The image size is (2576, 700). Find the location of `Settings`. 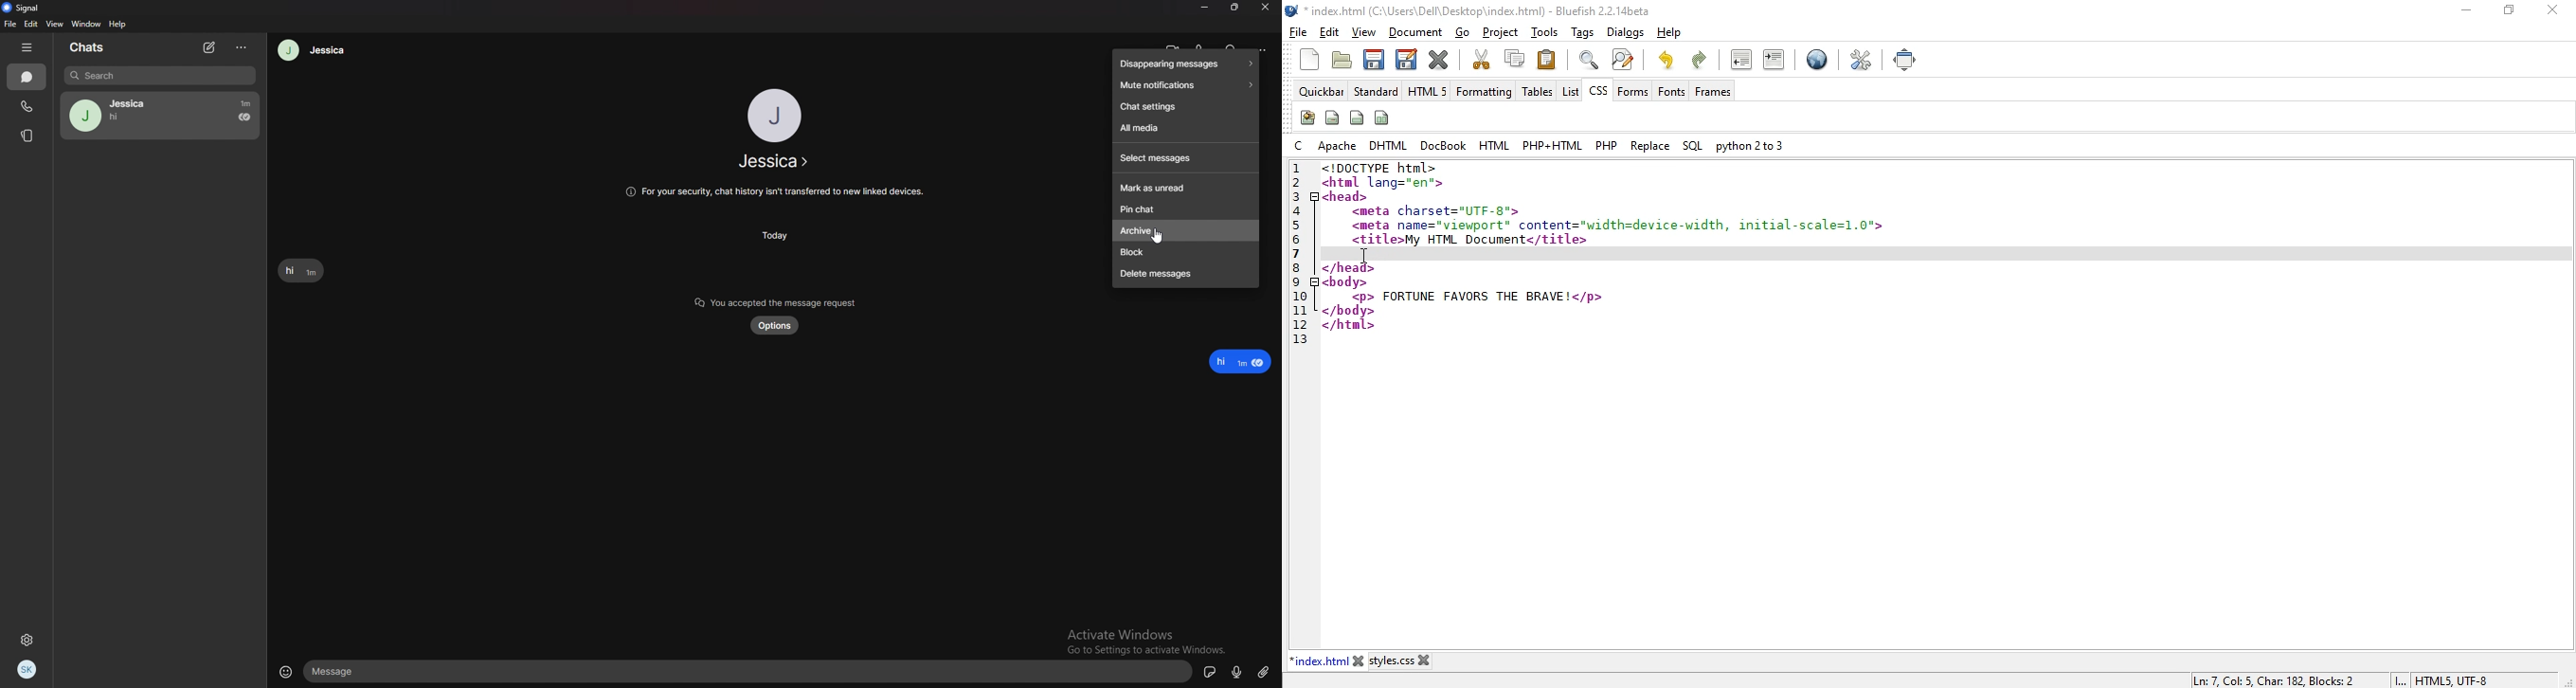

Settings is located at coordinates (26, 640).